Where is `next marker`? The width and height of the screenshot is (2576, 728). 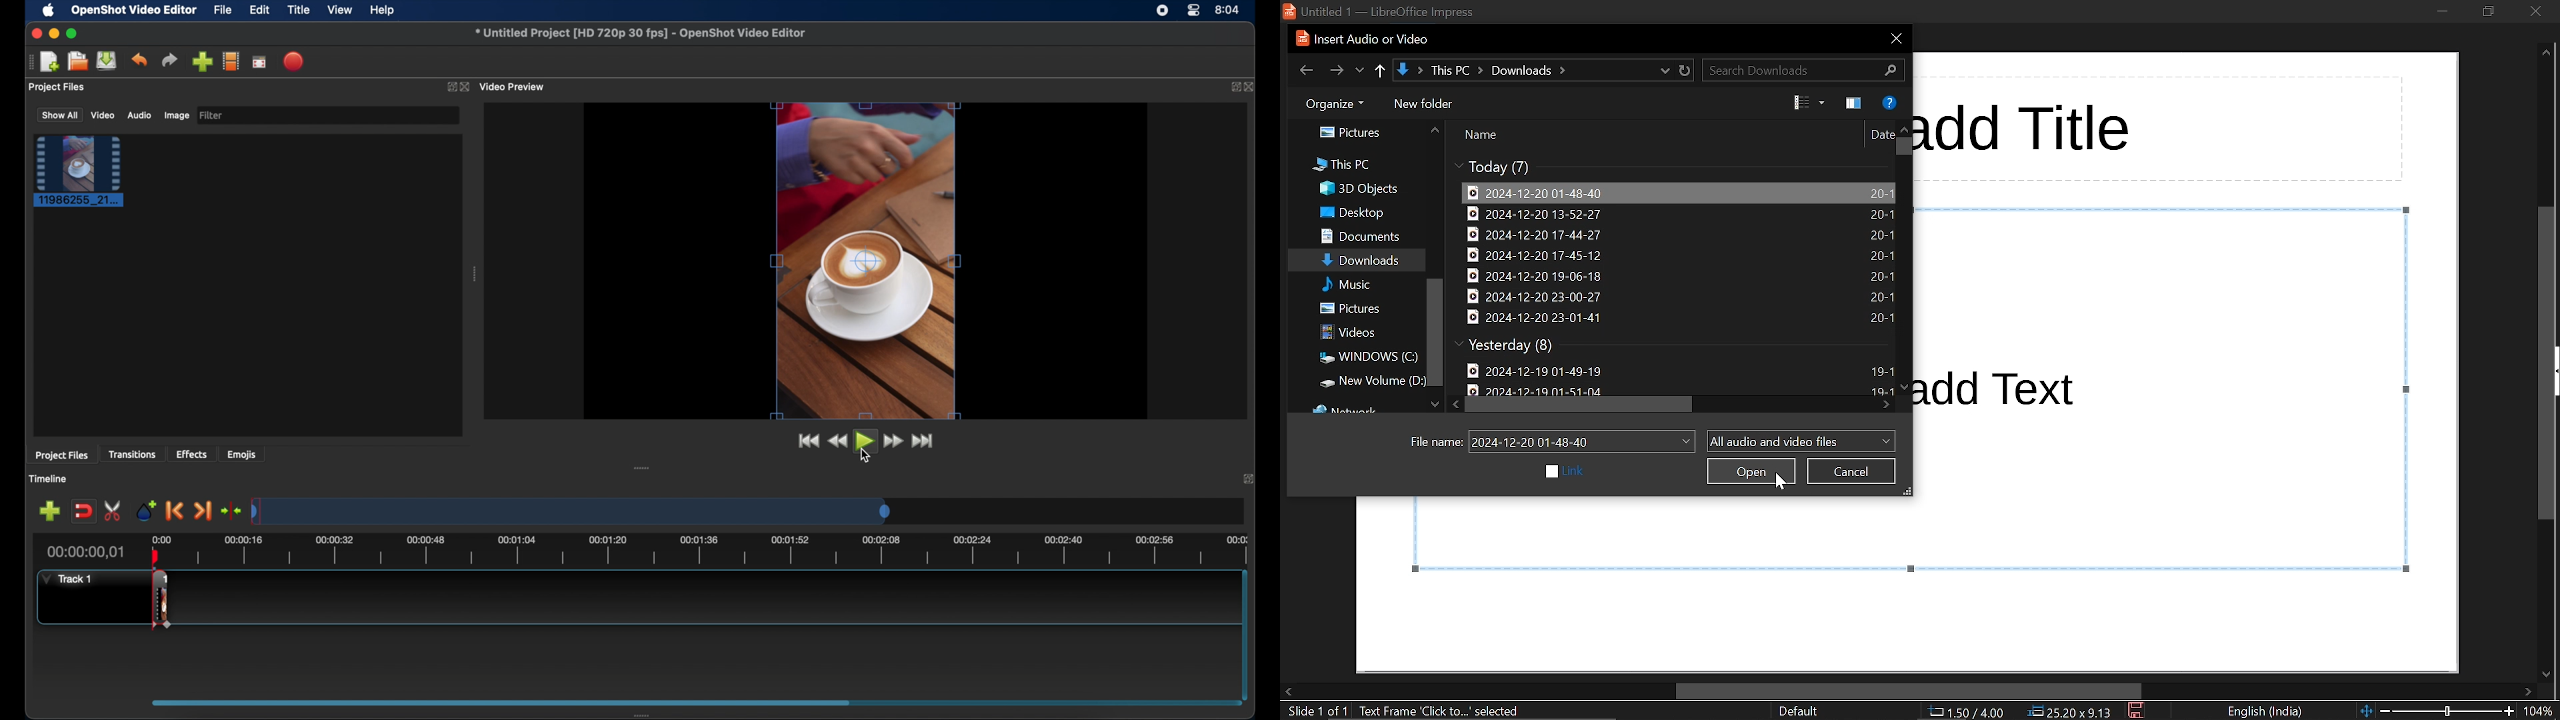 next marker is located at coordinates (203, 511).